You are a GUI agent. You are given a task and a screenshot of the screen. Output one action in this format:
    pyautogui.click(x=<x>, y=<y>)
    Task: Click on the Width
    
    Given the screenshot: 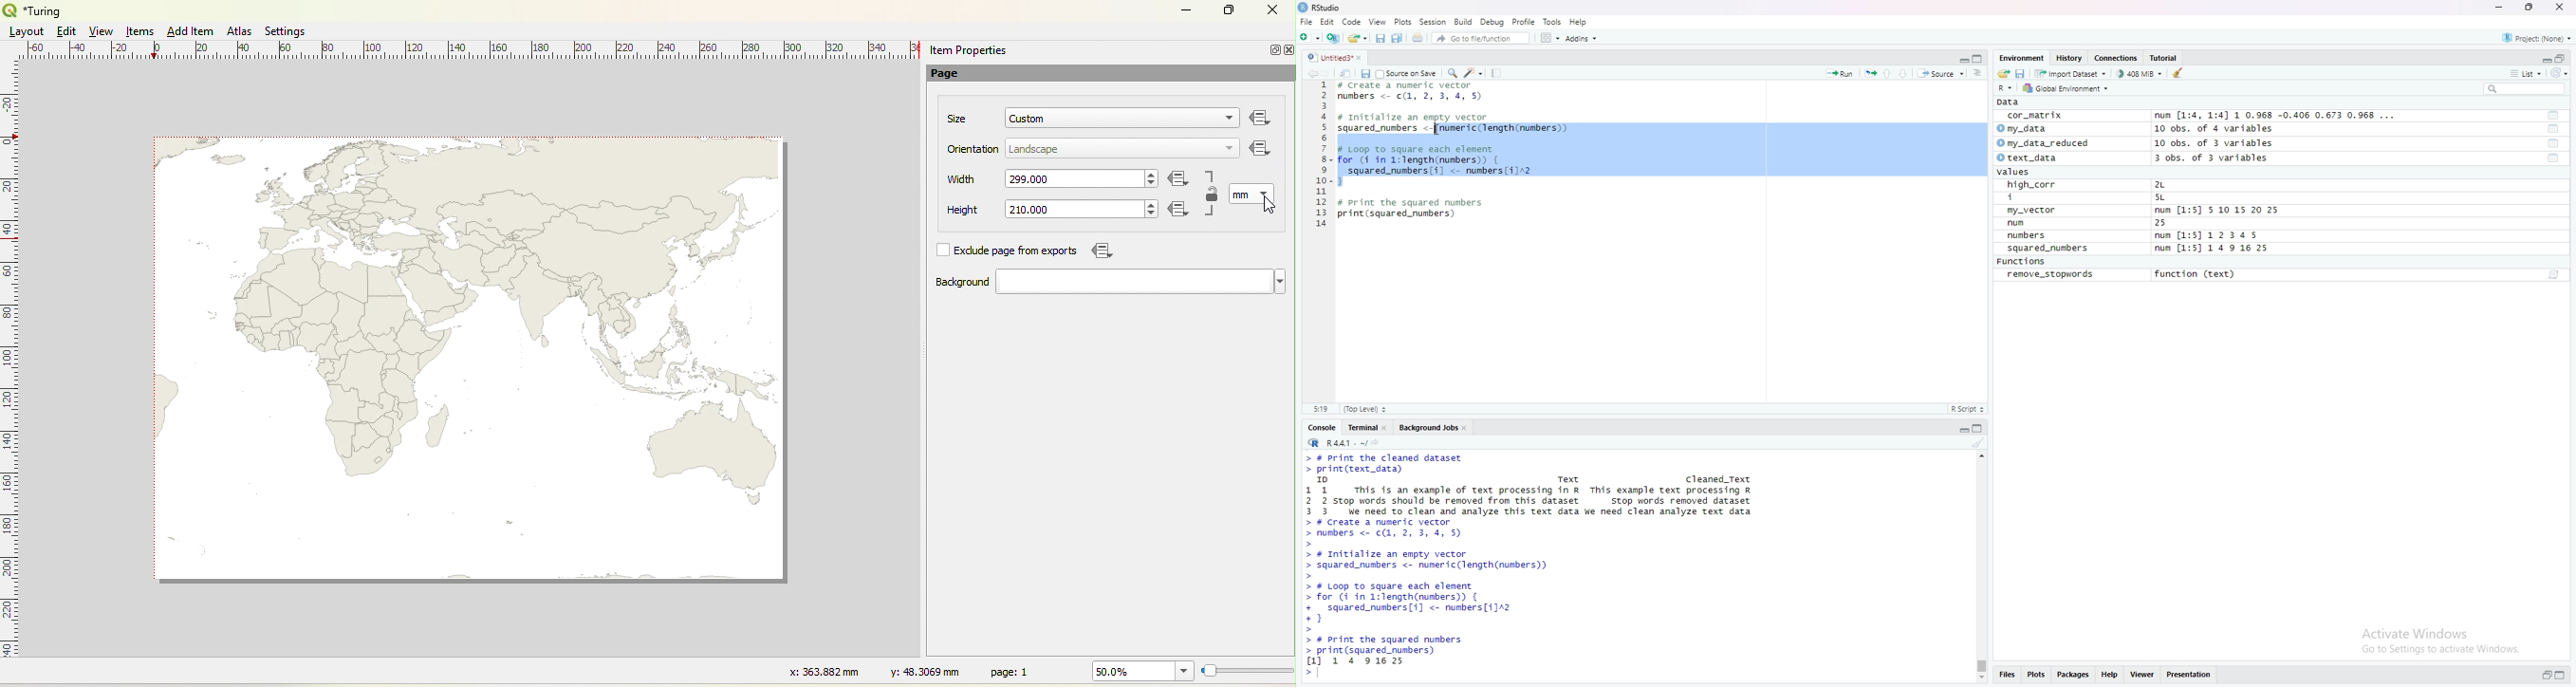 What is the action you would take?
    pyautogui.click(x=962, y=179)
    